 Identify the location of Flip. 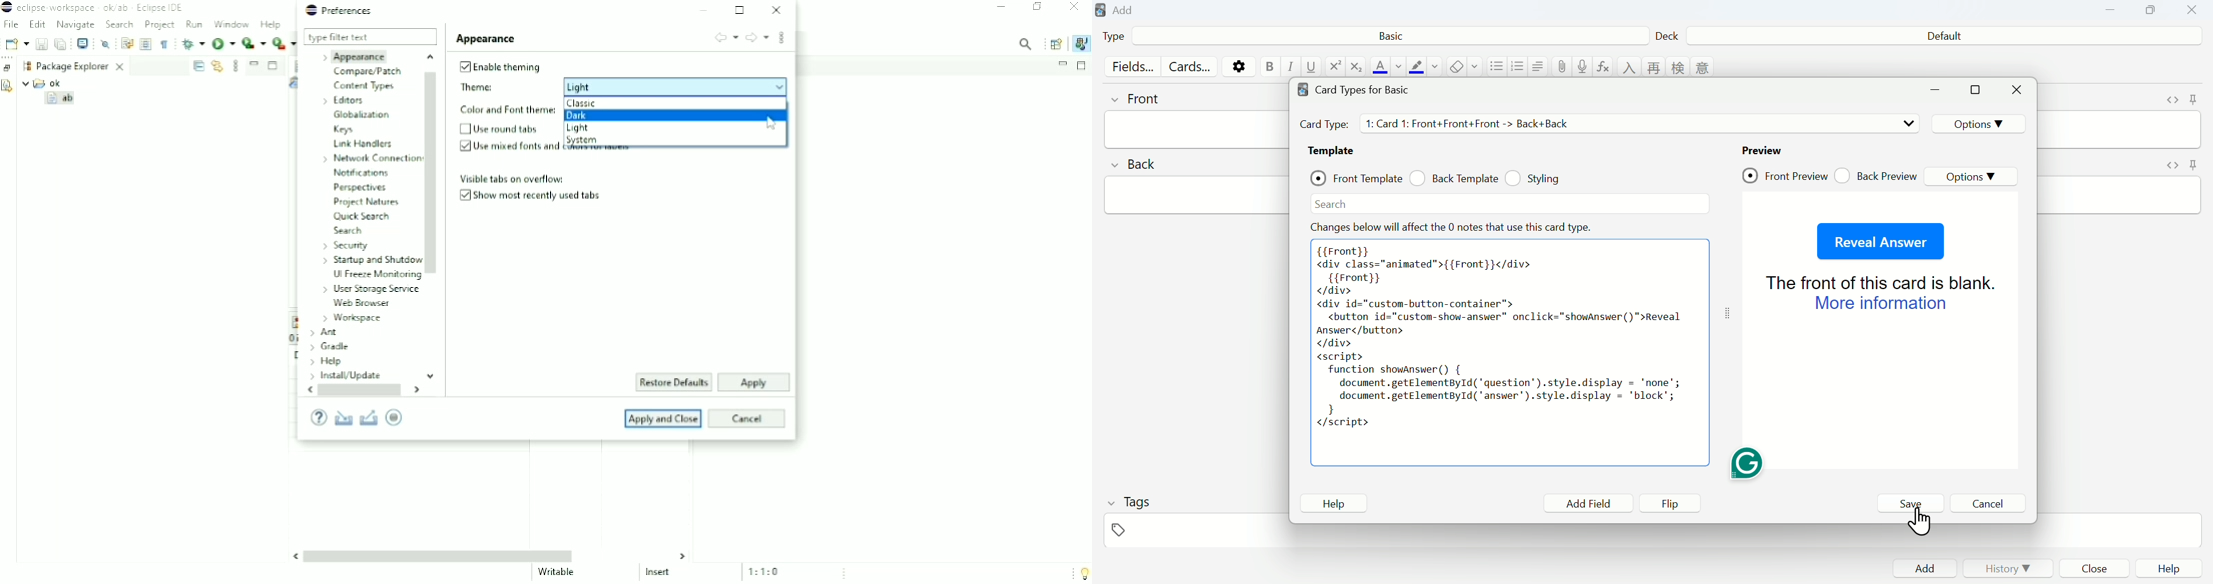
(1670, 503).